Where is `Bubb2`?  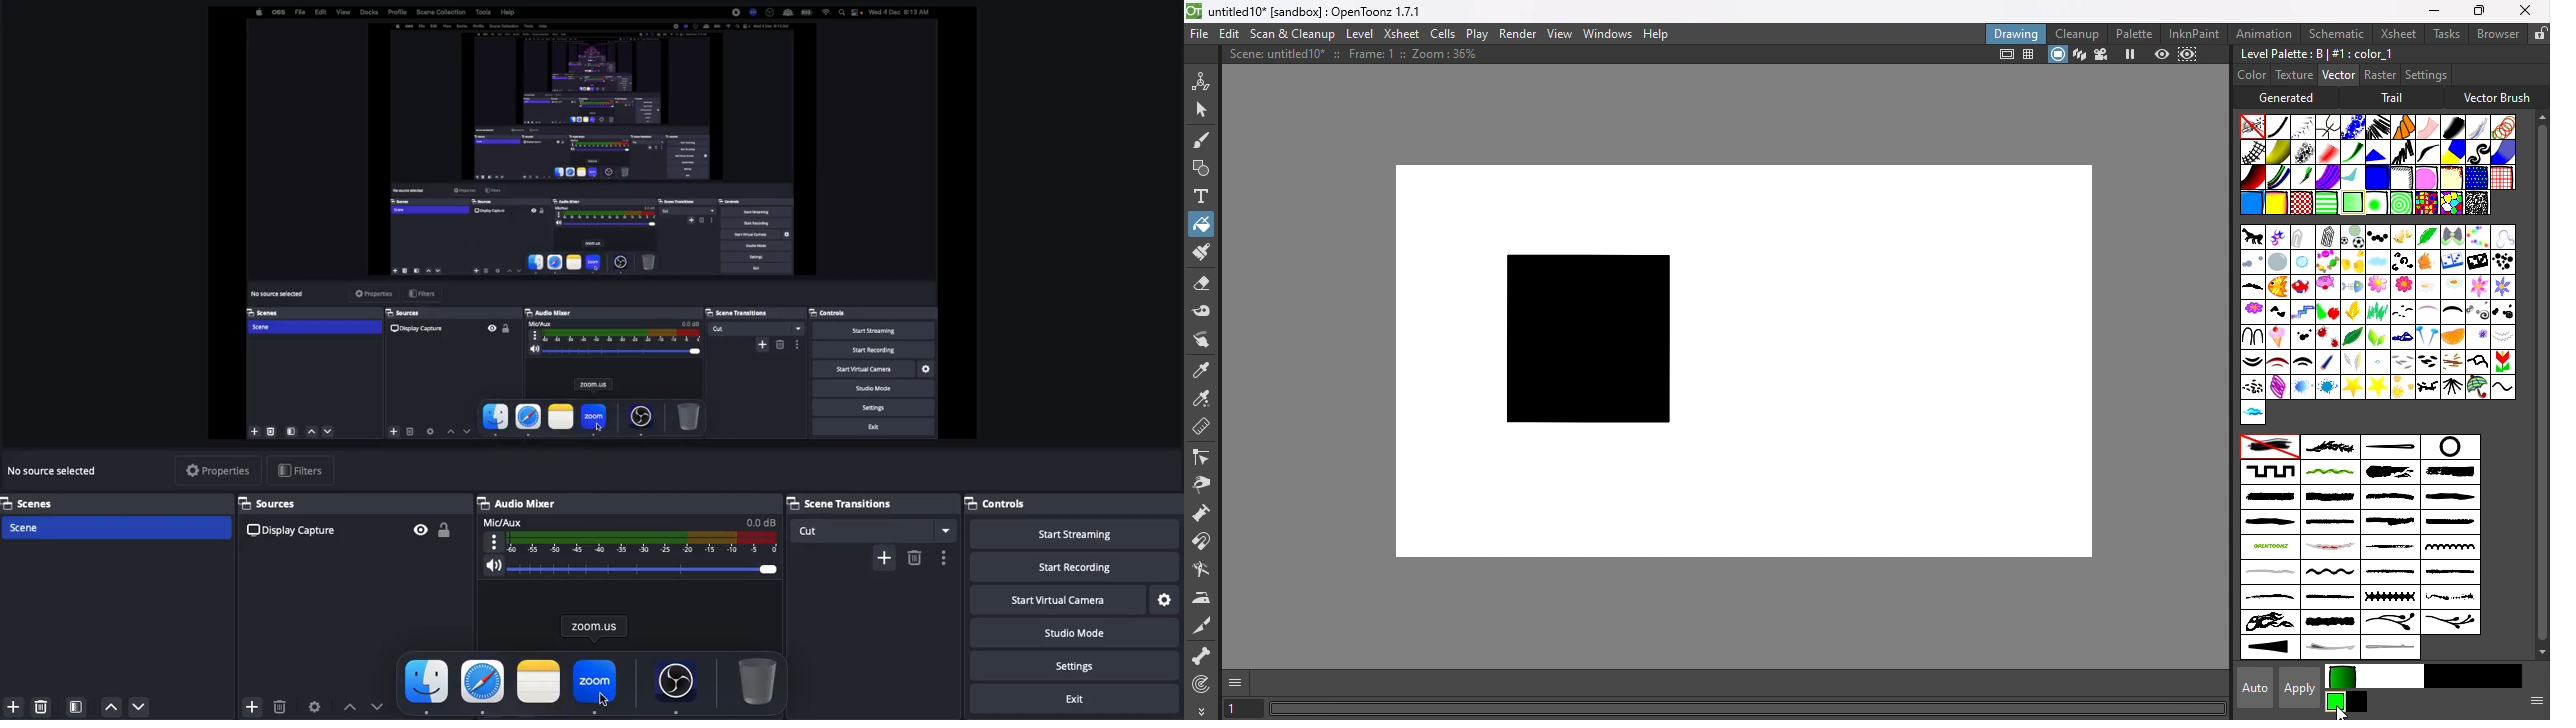 Bubb2 is located at coordinates (2303, 262).